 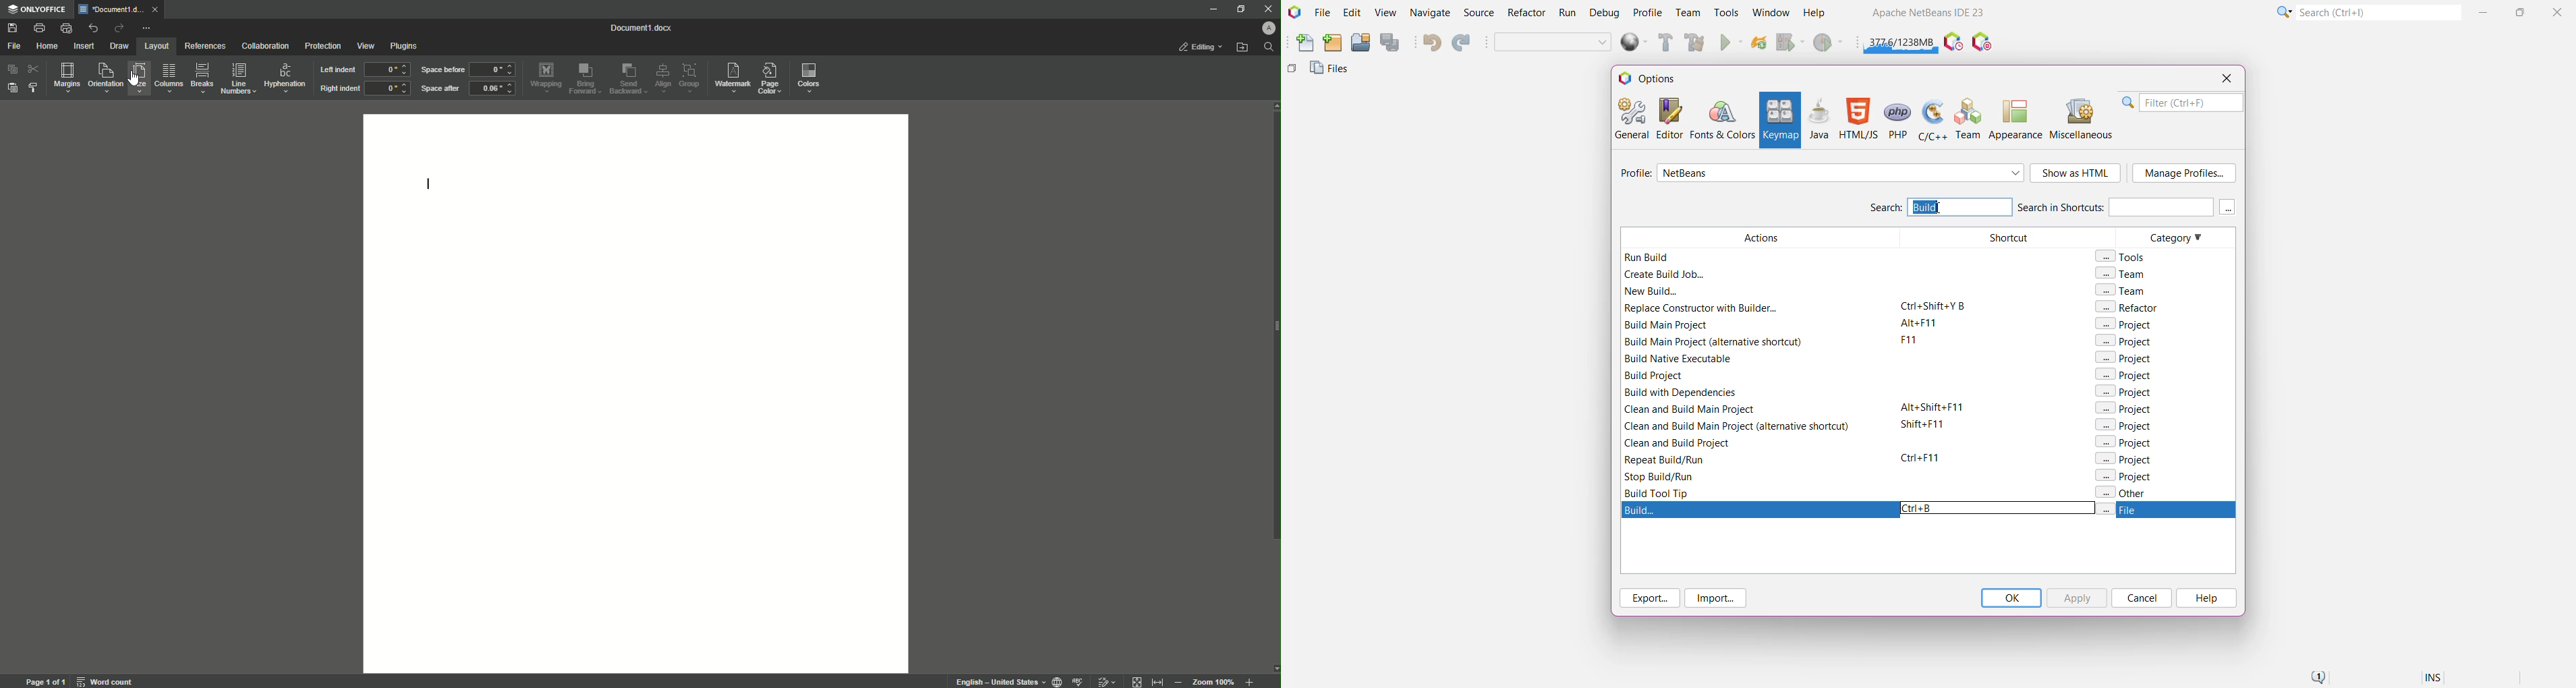 I want to click on HTML/JS, so click(x=1858, y=119).